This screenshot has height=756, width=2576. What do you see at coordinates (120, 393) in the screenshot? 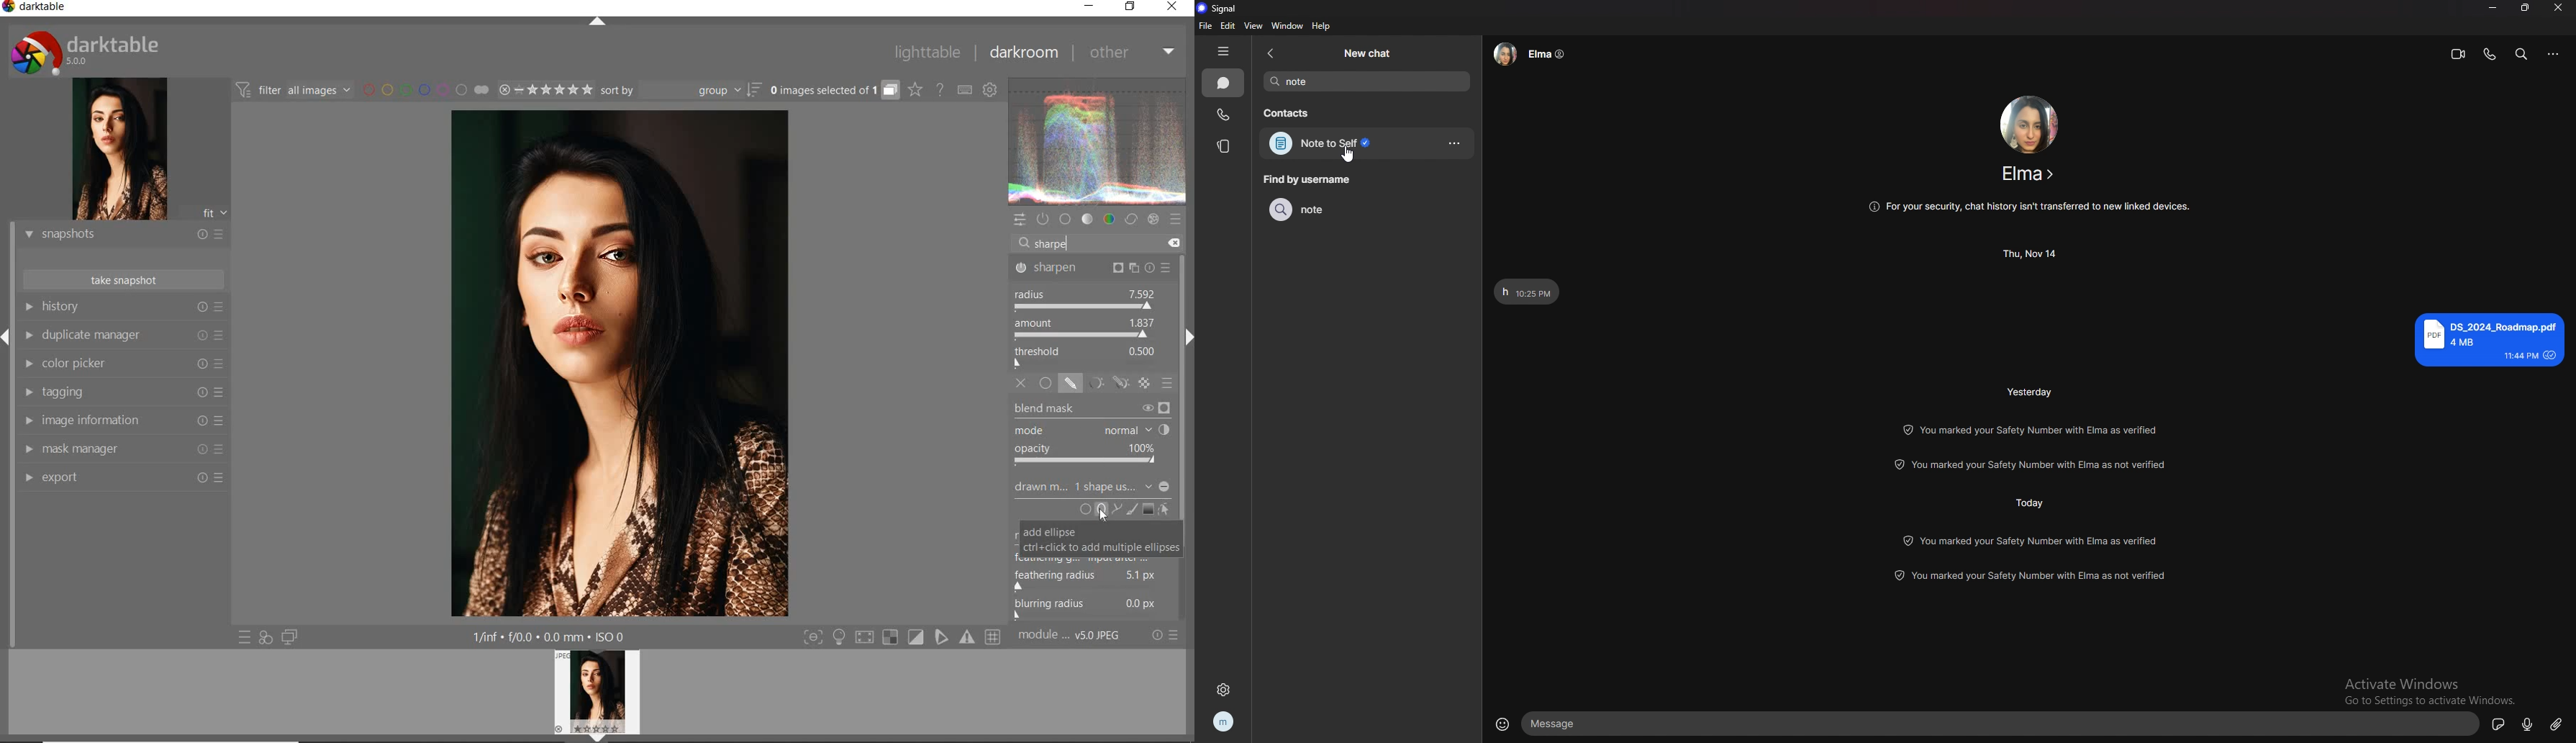
I see `TAGGING` at bounding box center [120, 393].